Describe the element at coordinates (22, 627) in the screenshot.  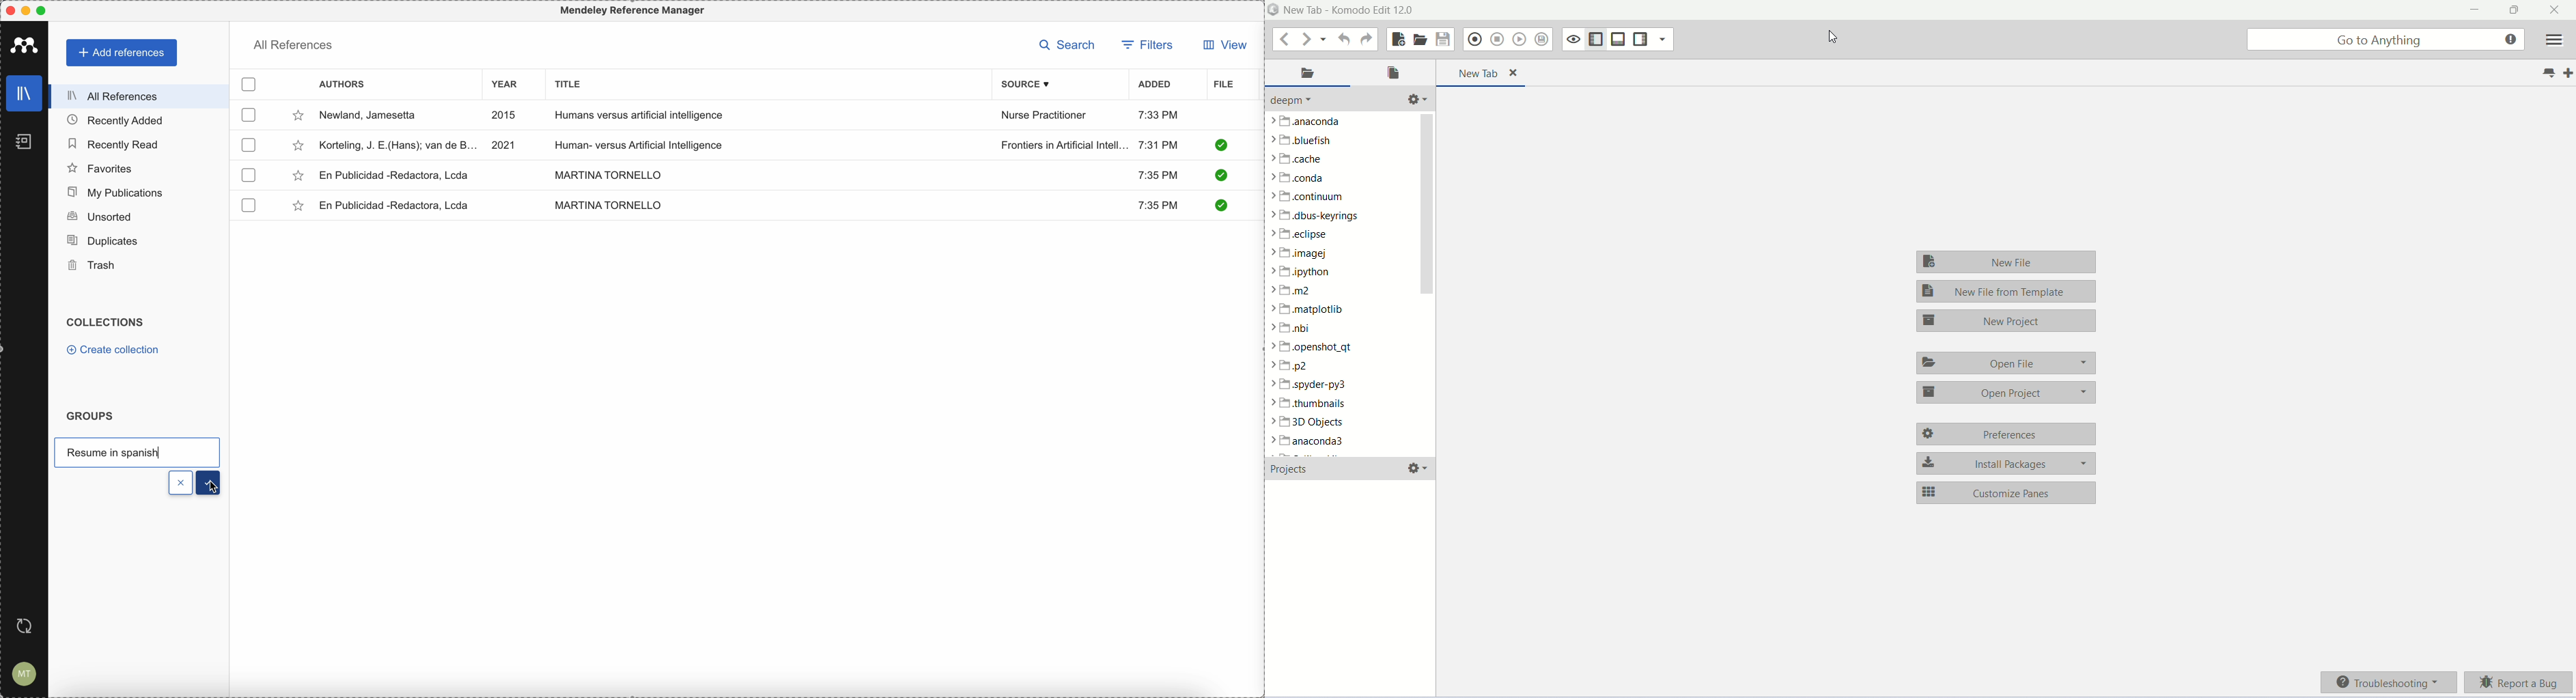
I see `last sync` at that location.